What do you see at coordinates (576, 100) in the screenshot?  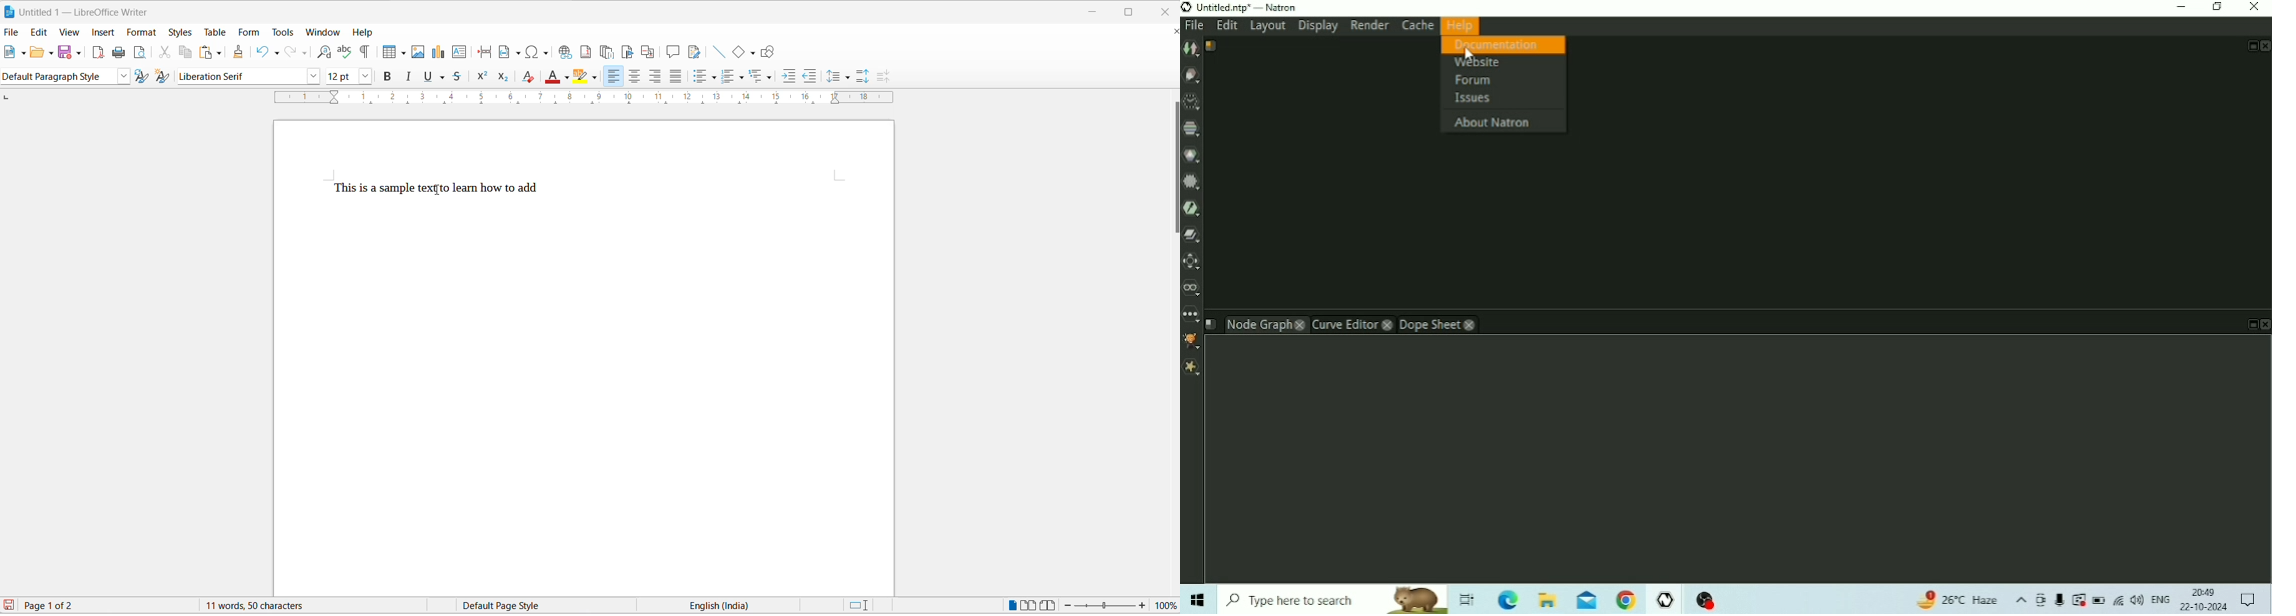 I see `scaling` at bounding box center [576, 100].